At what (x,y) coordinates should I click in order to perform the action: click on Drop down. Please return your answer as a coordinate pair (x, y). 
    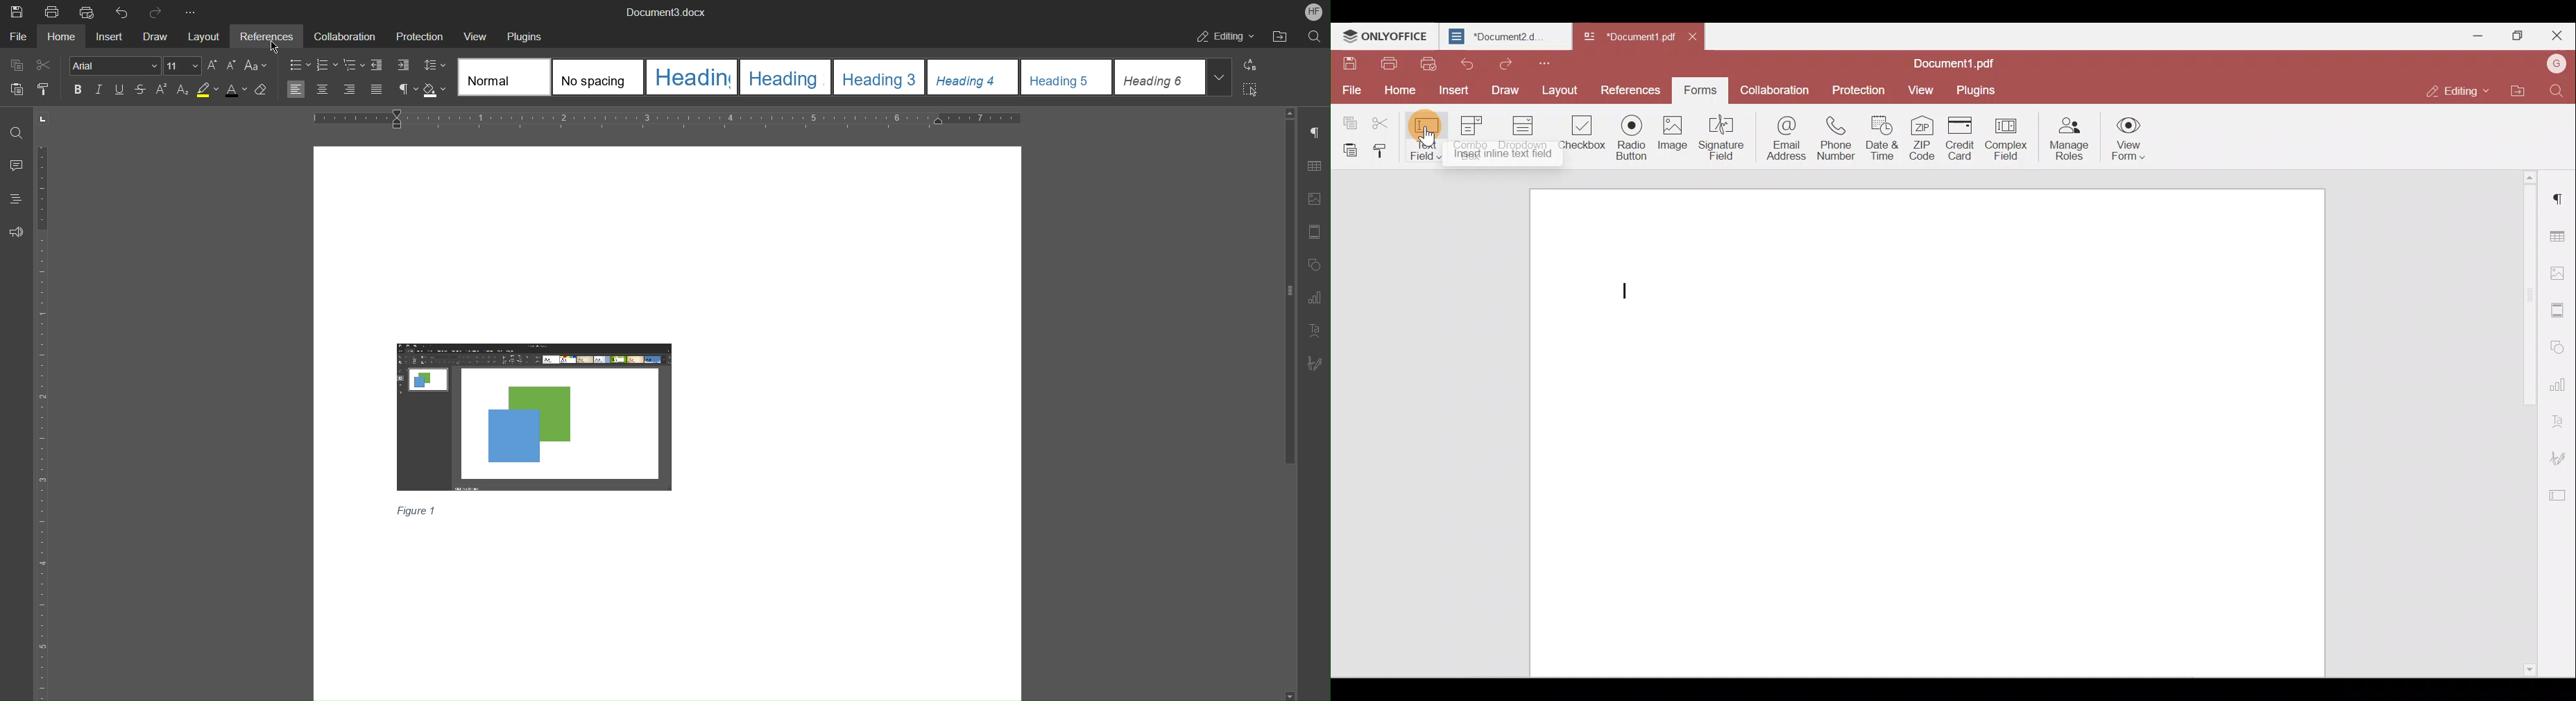
    Looking at the image, I should click on (1528, 134).